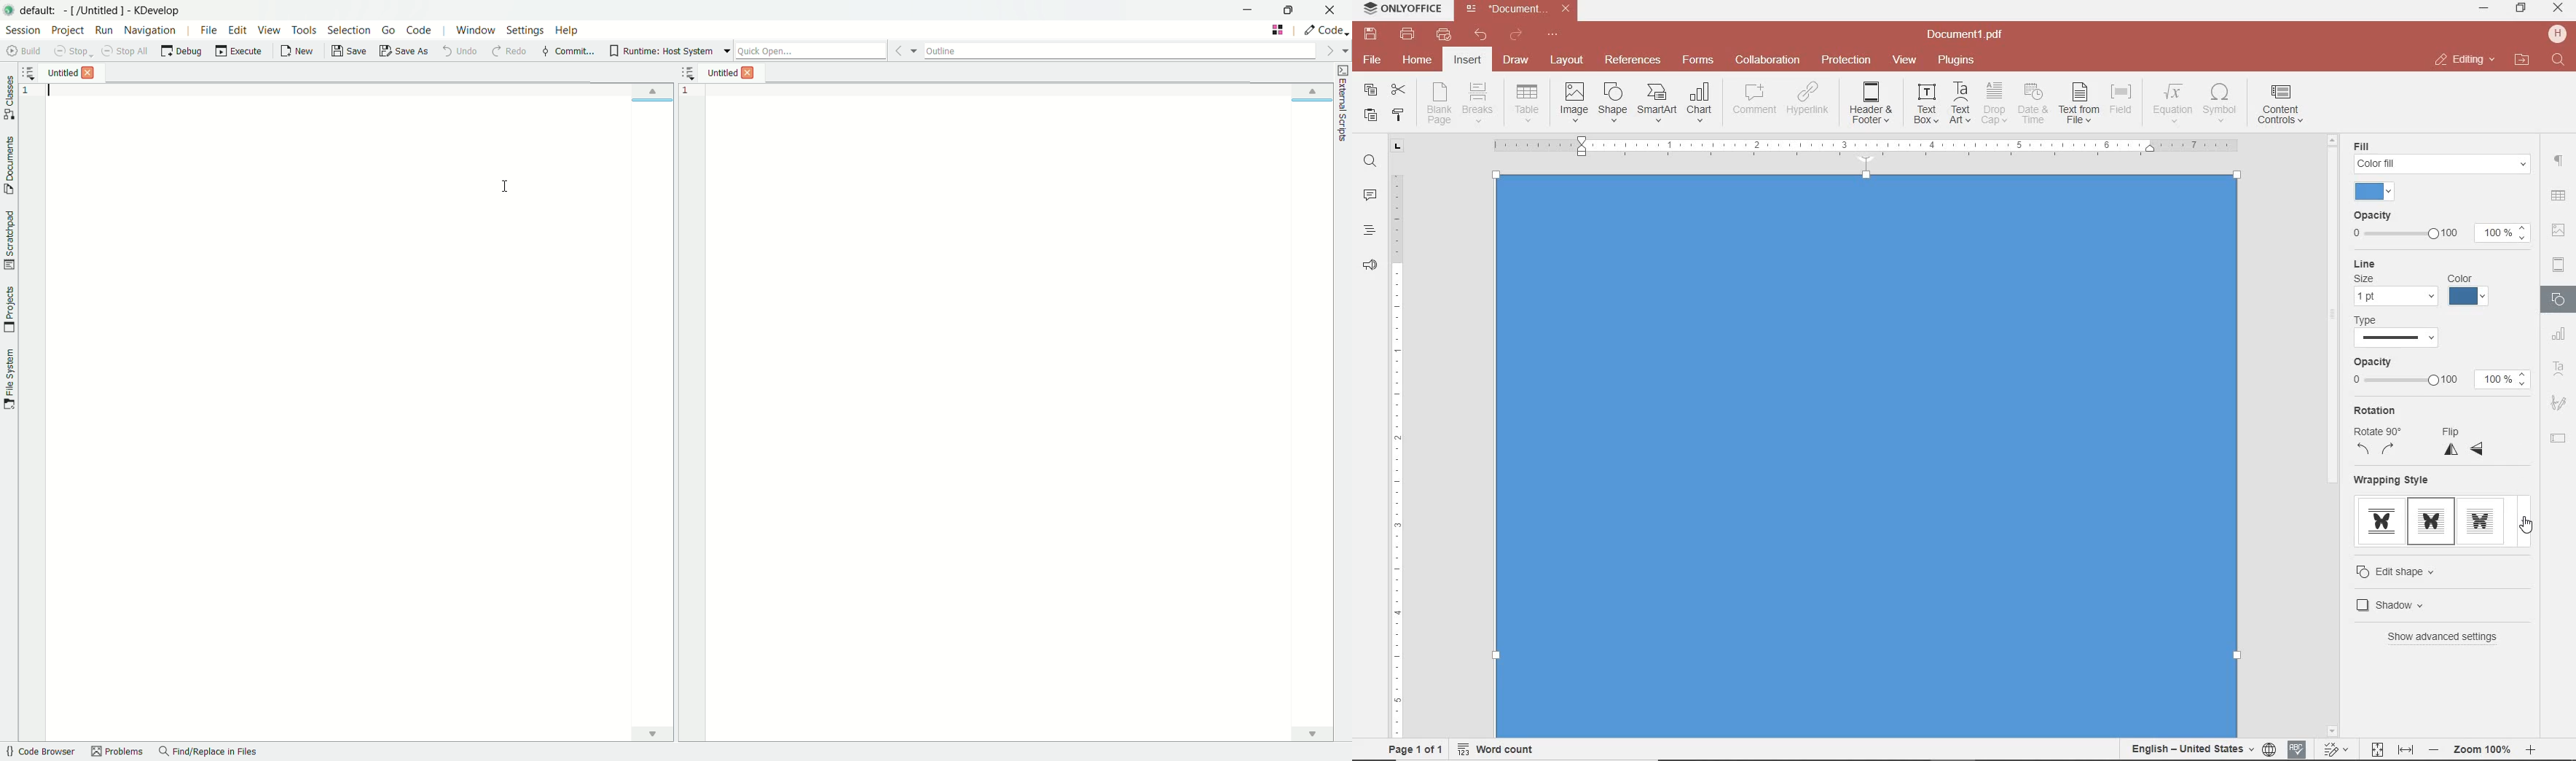  Describe the element at coordinates (1481, 35) in the screenshot. I see `undo` at that location.